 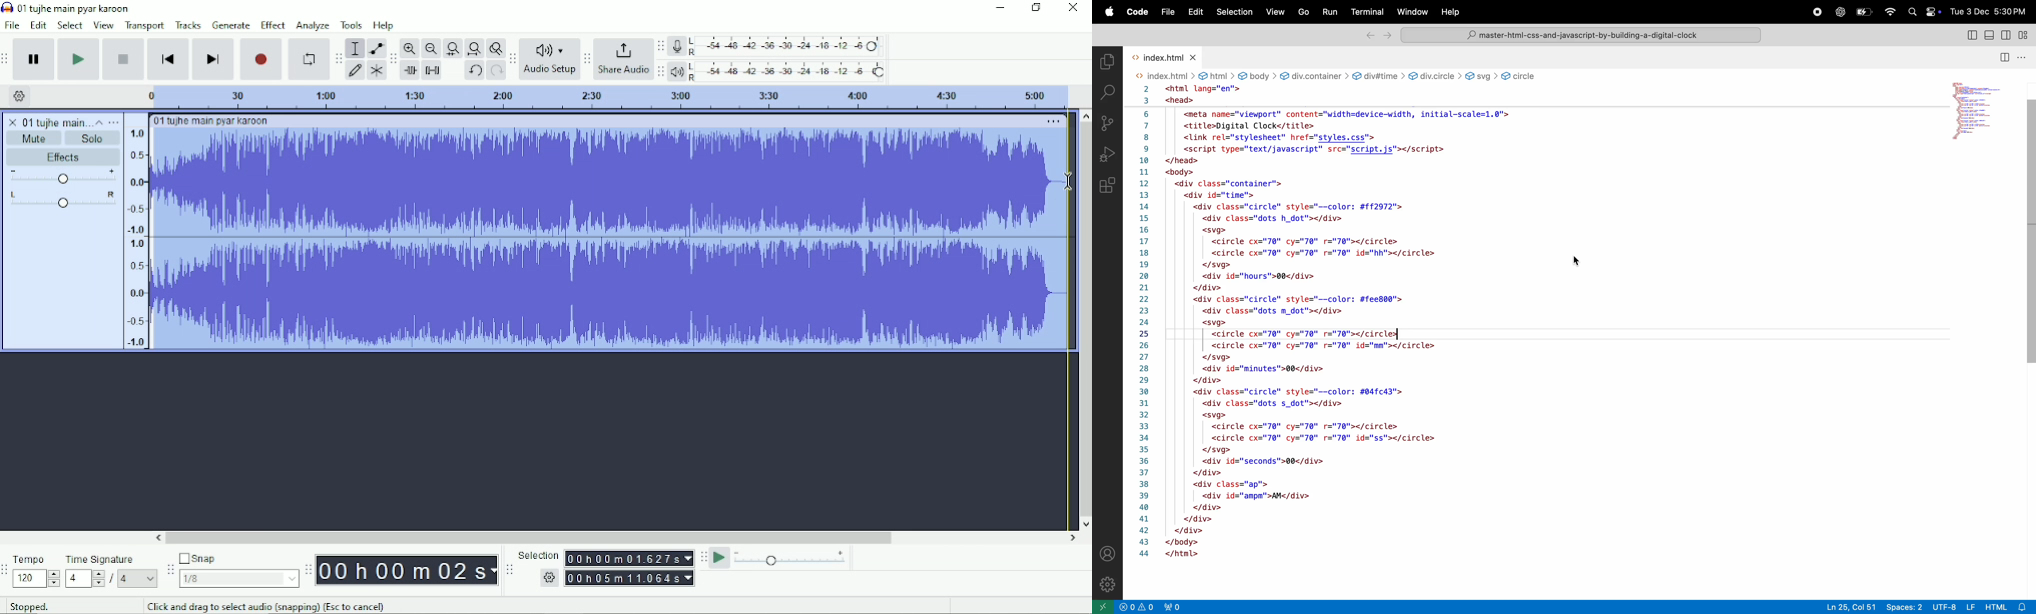 I want to click on Audacity edit toolbar, so click(x=392, y=59).